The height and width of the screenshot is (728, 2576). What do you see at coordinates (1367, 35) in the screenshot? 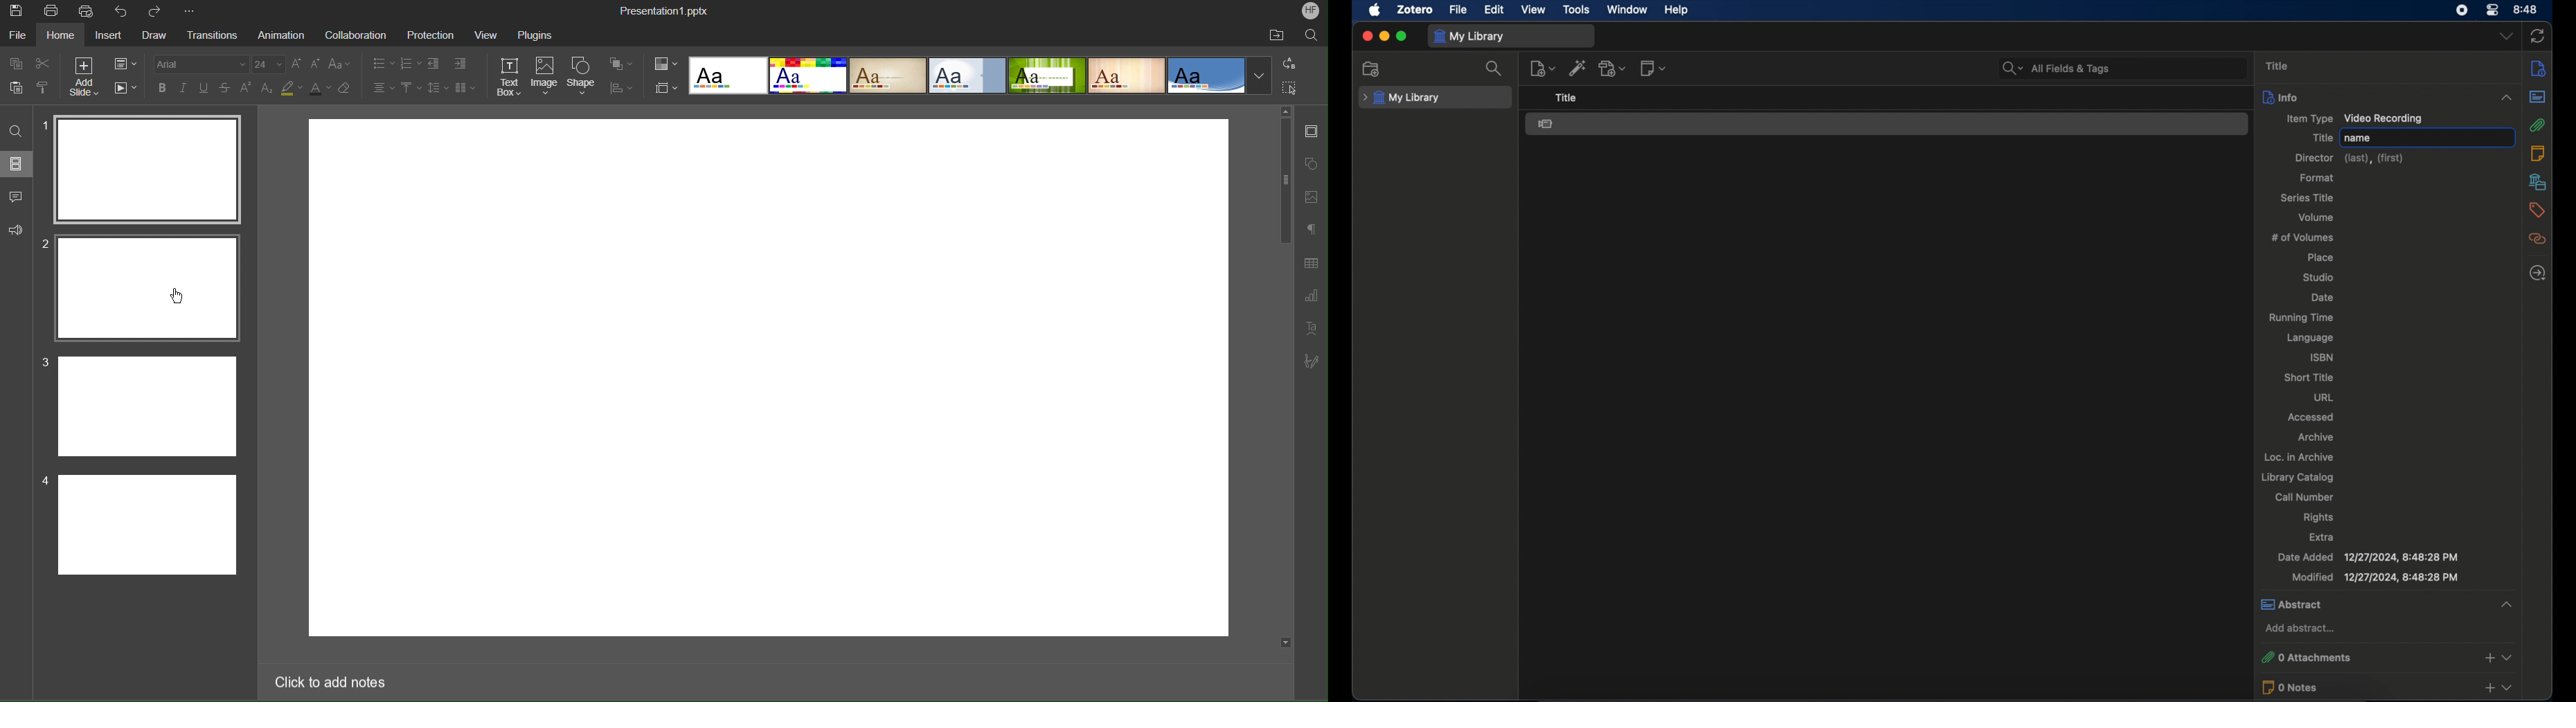
I see `close` at bounding box center [1367, 35].